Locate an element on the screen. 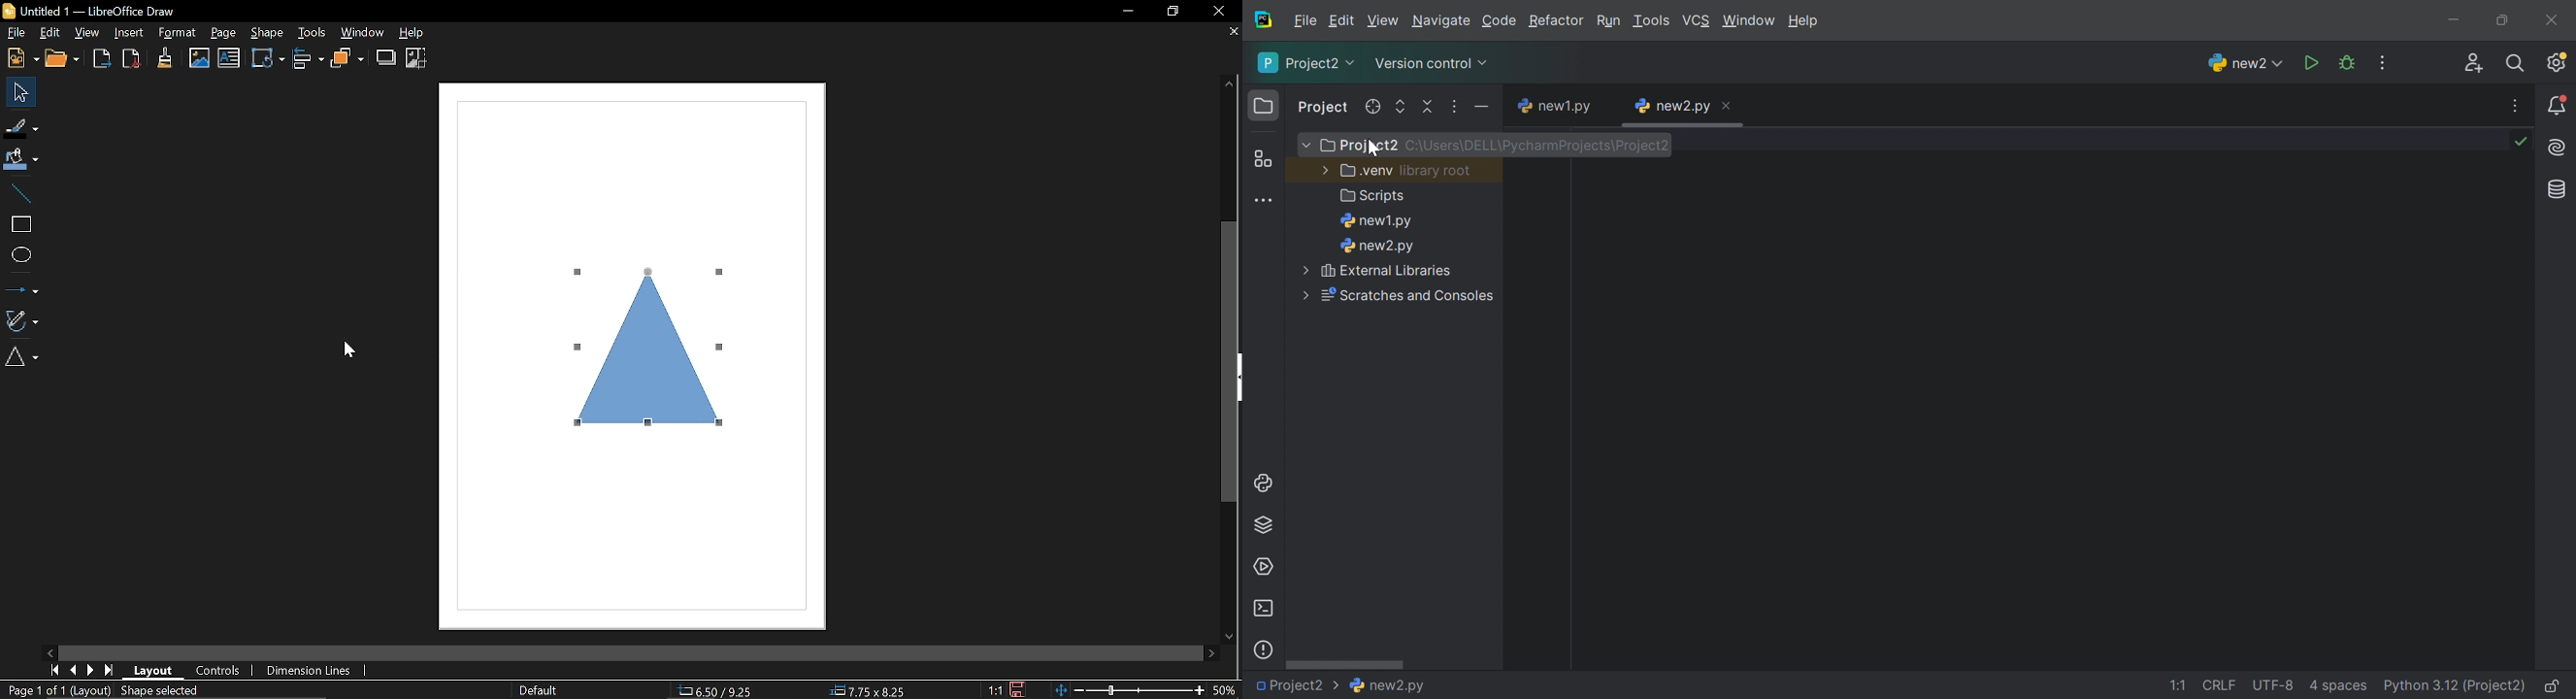  Insert image is located at coordinates (229, 58).